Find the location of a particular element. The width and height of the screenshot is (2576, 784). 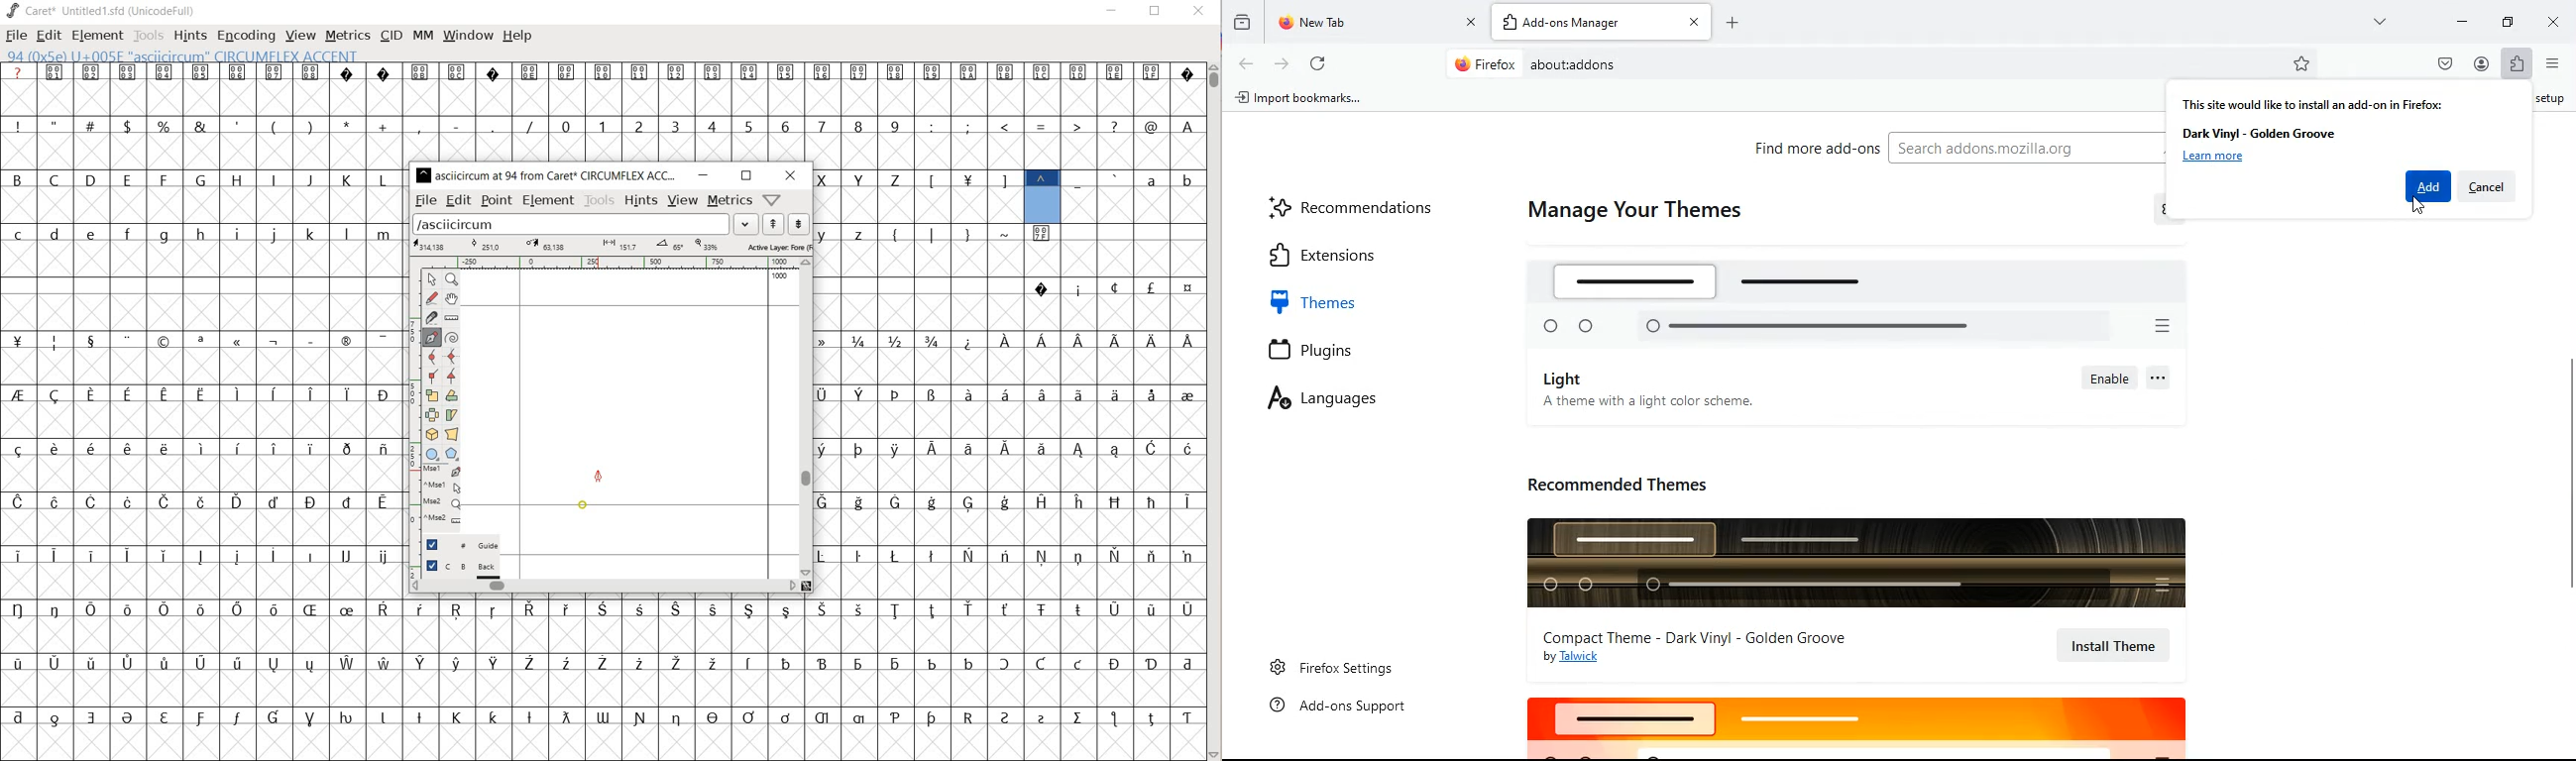

settings is located at coordinates (2171, 213).